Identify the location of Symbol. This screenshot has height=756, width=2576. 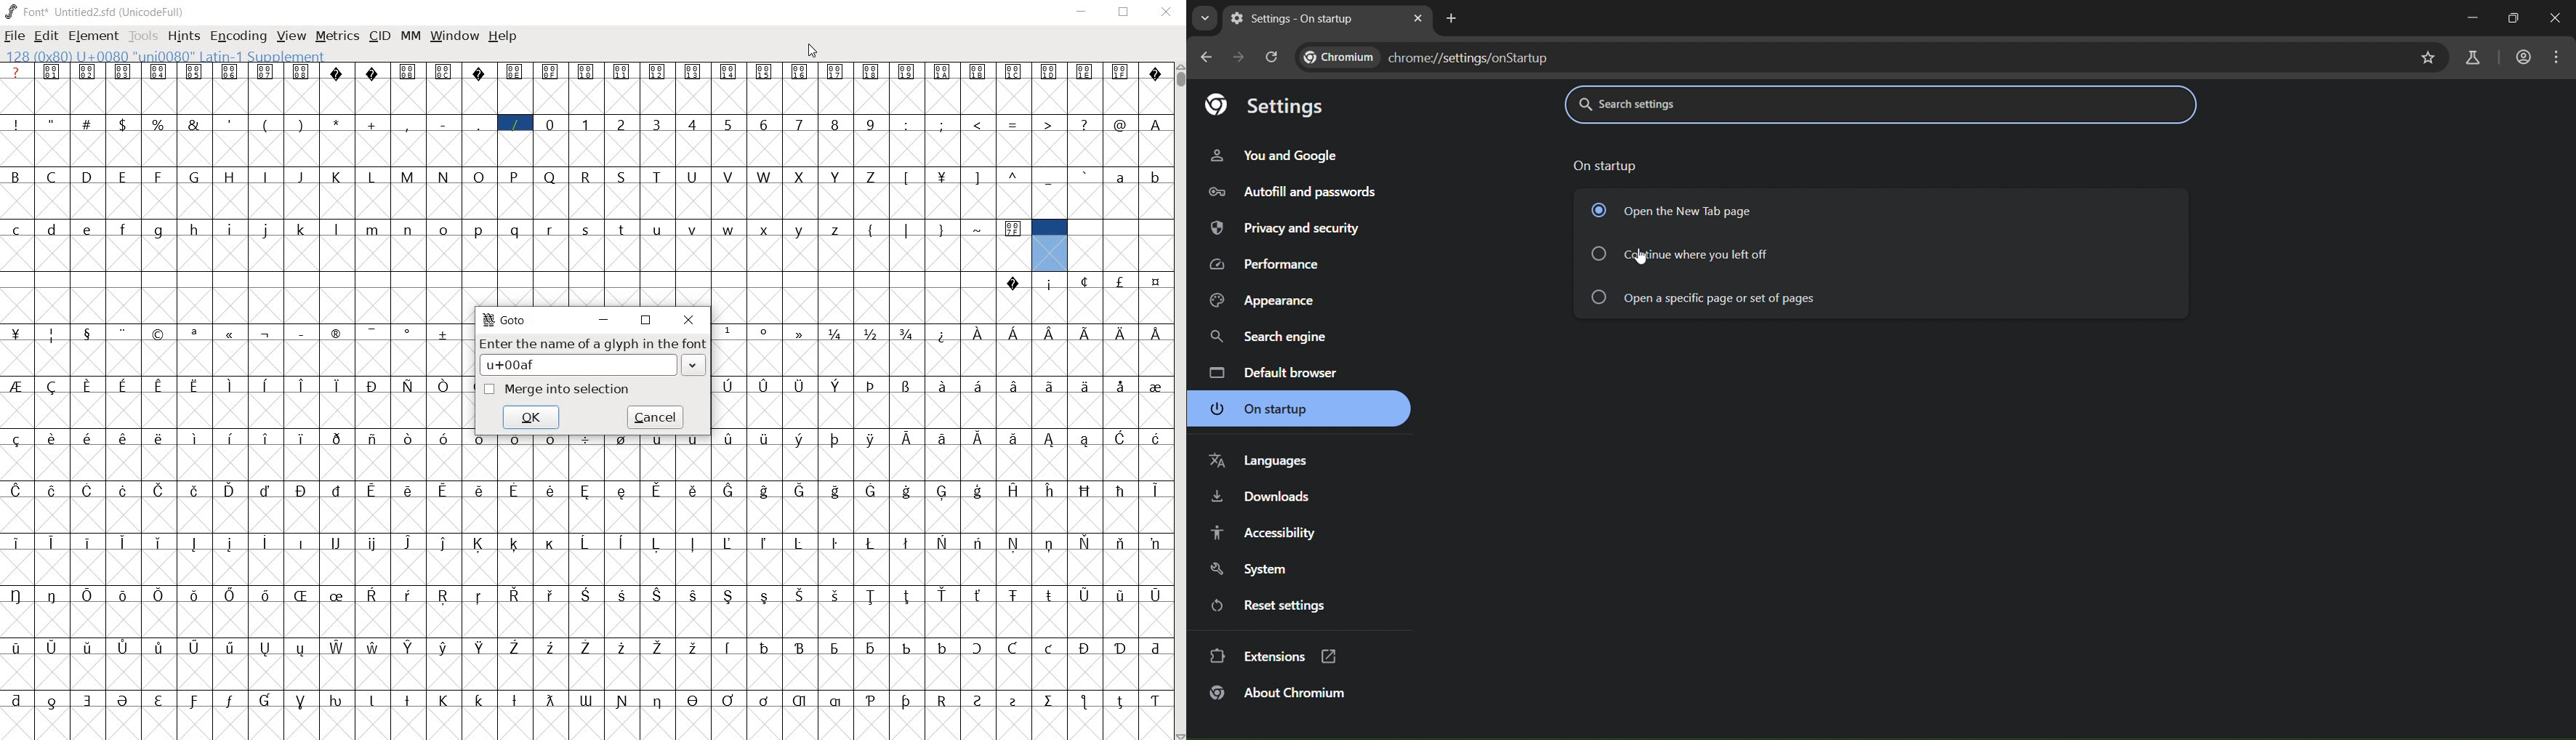
(694, 71).